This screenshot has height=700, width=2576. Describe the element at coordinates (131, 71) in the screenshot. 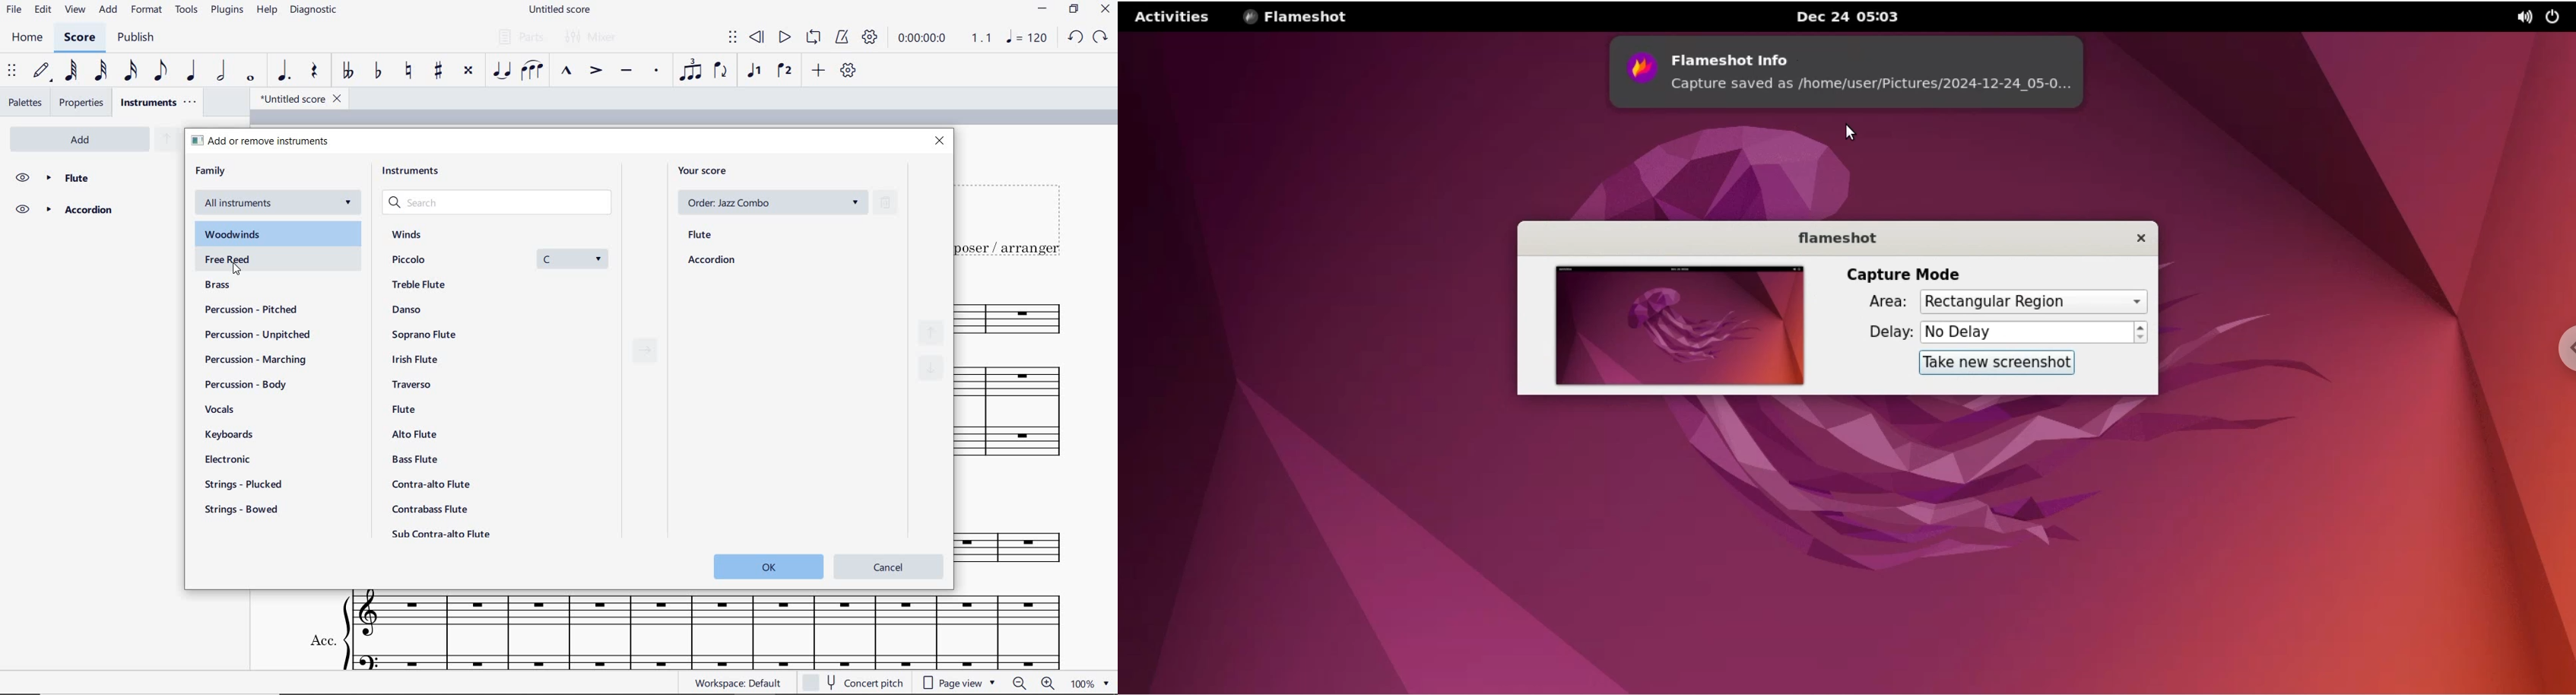

I see `16th note` at that location.